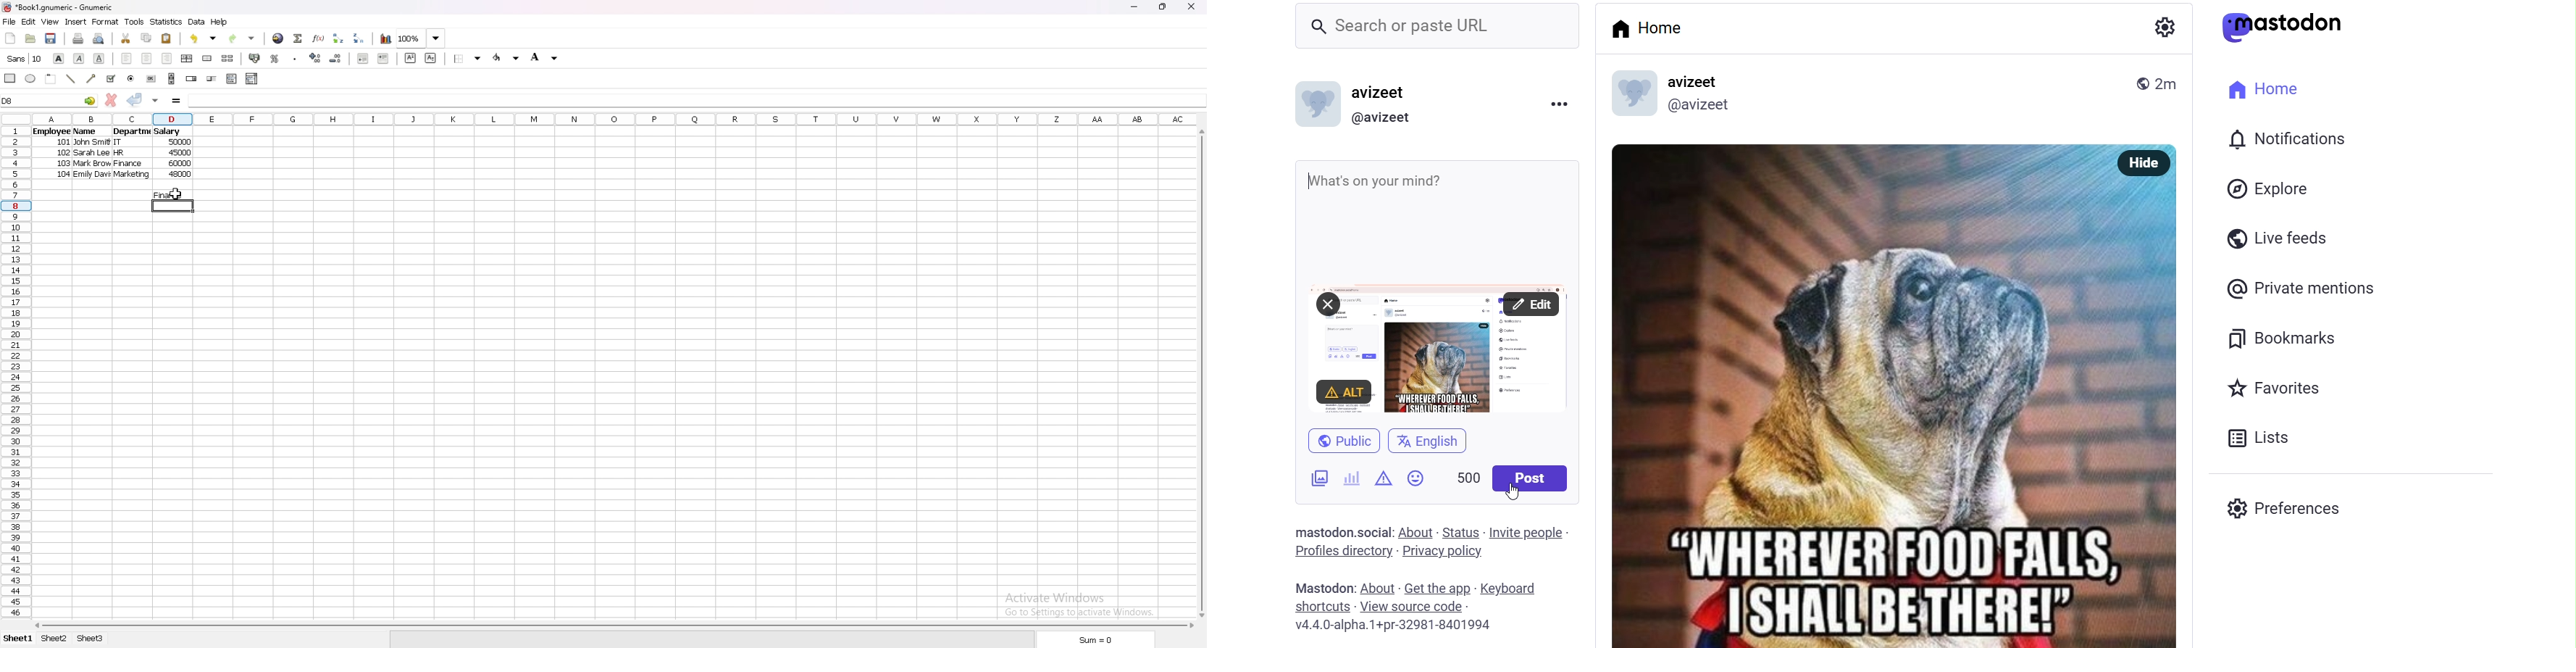  I want to click on view, so click(50, 21).